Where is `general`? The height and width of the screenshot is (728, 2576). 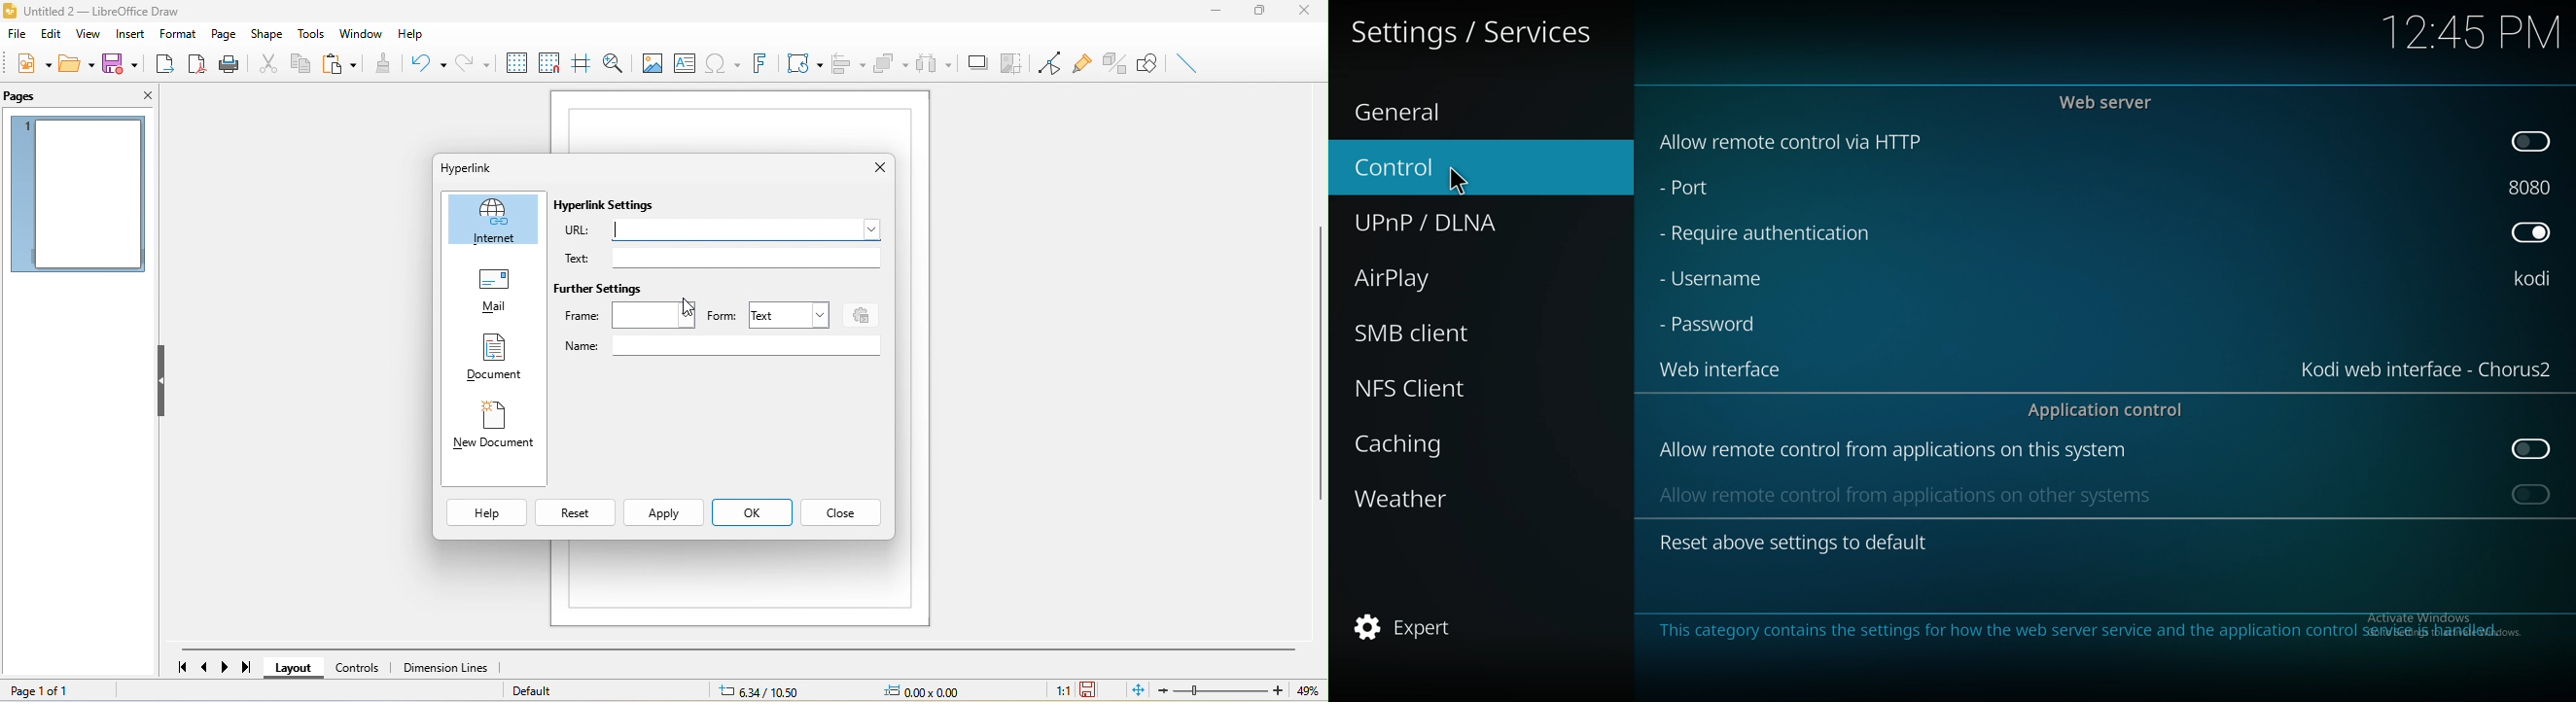
general is located at coordinates (1439, 109).